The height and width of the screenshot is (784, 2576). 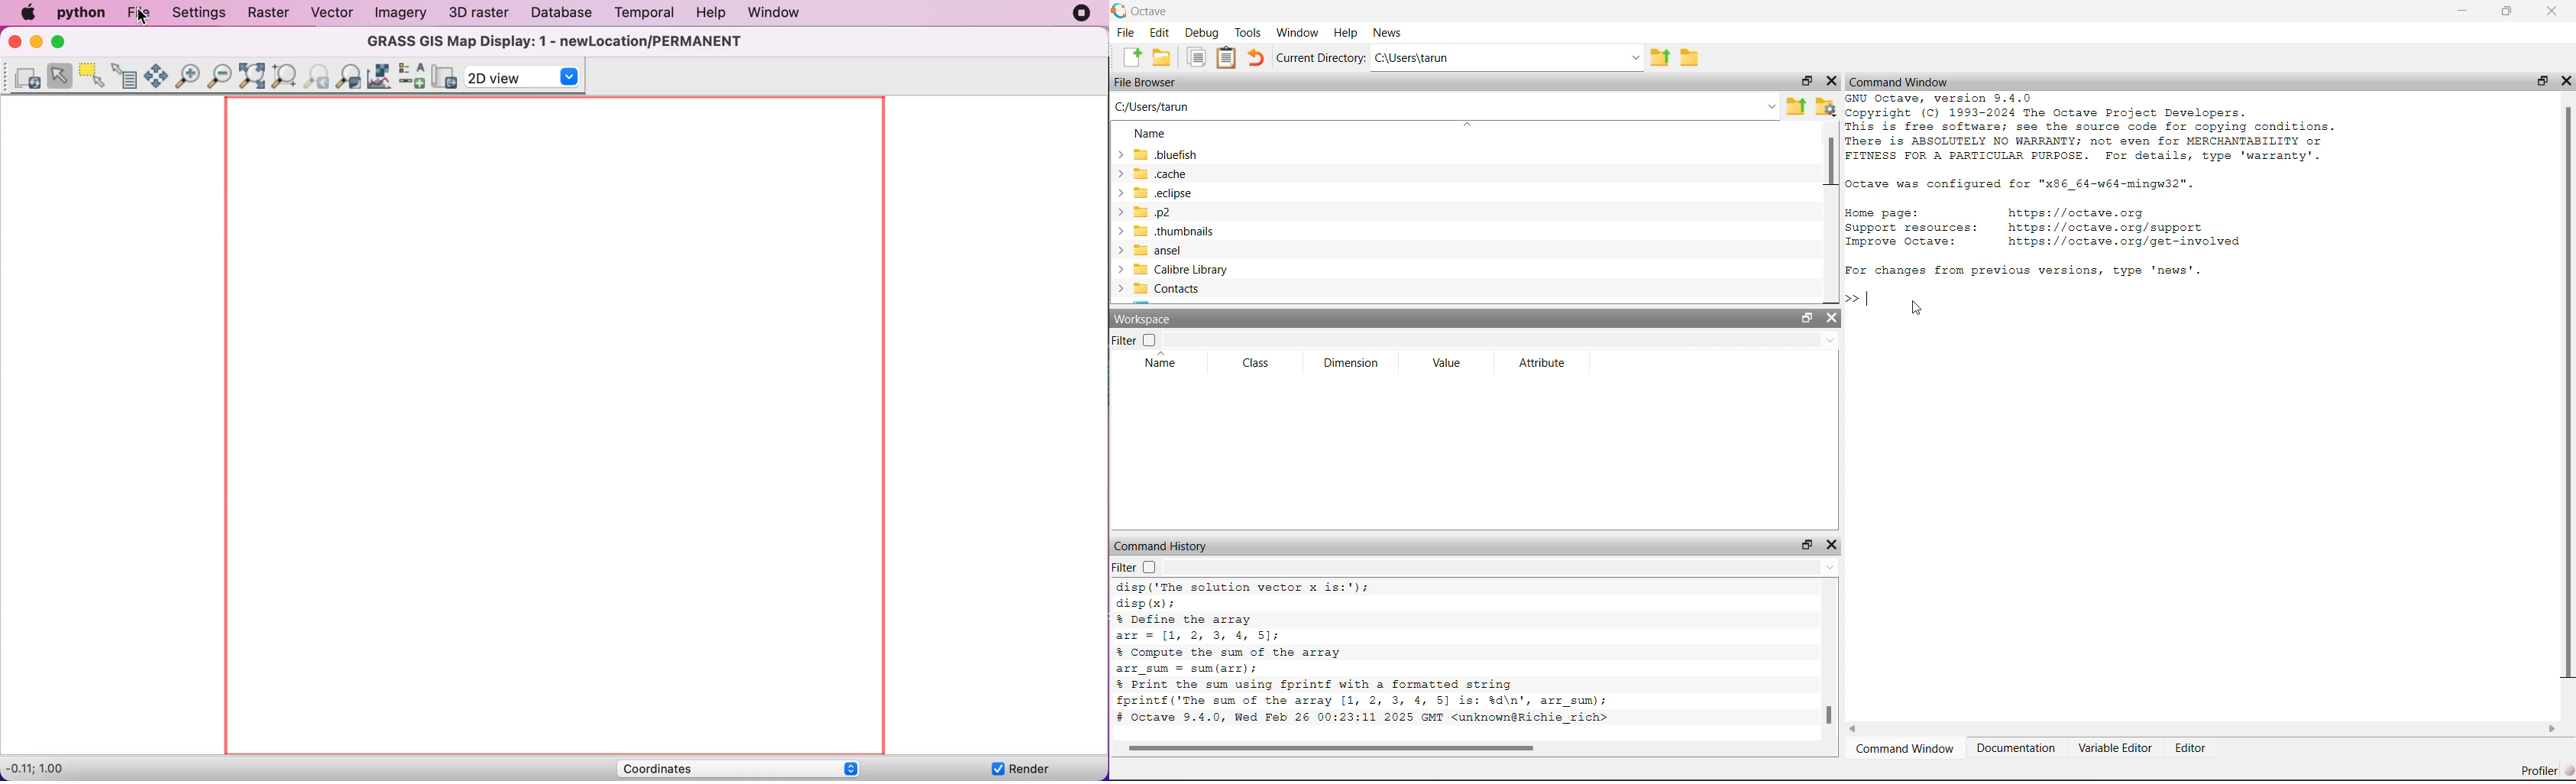 What do you see at coordinates (2551, 730) in the screenshot?
I see `Scroll bar right` at bounding box center [2551, 730].